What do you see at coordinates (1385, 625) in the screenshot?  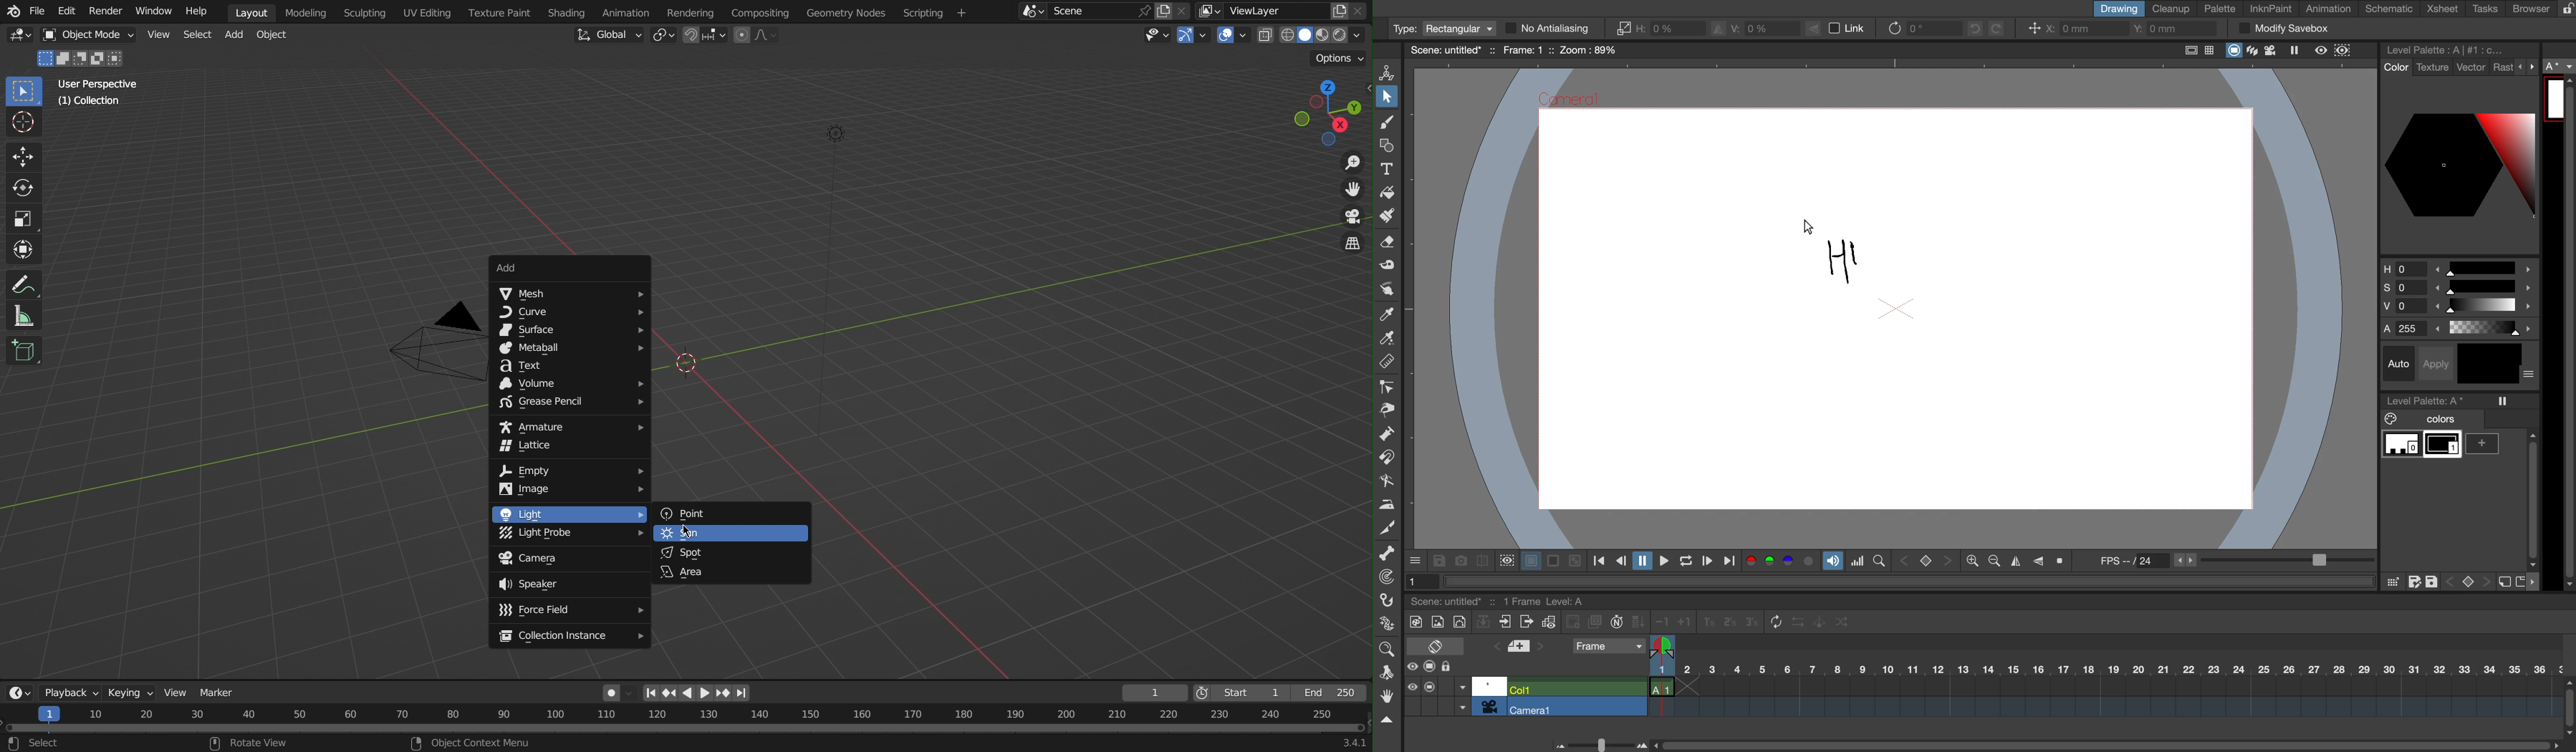 I see `plastic tool` at bounding box center [1385, 625].